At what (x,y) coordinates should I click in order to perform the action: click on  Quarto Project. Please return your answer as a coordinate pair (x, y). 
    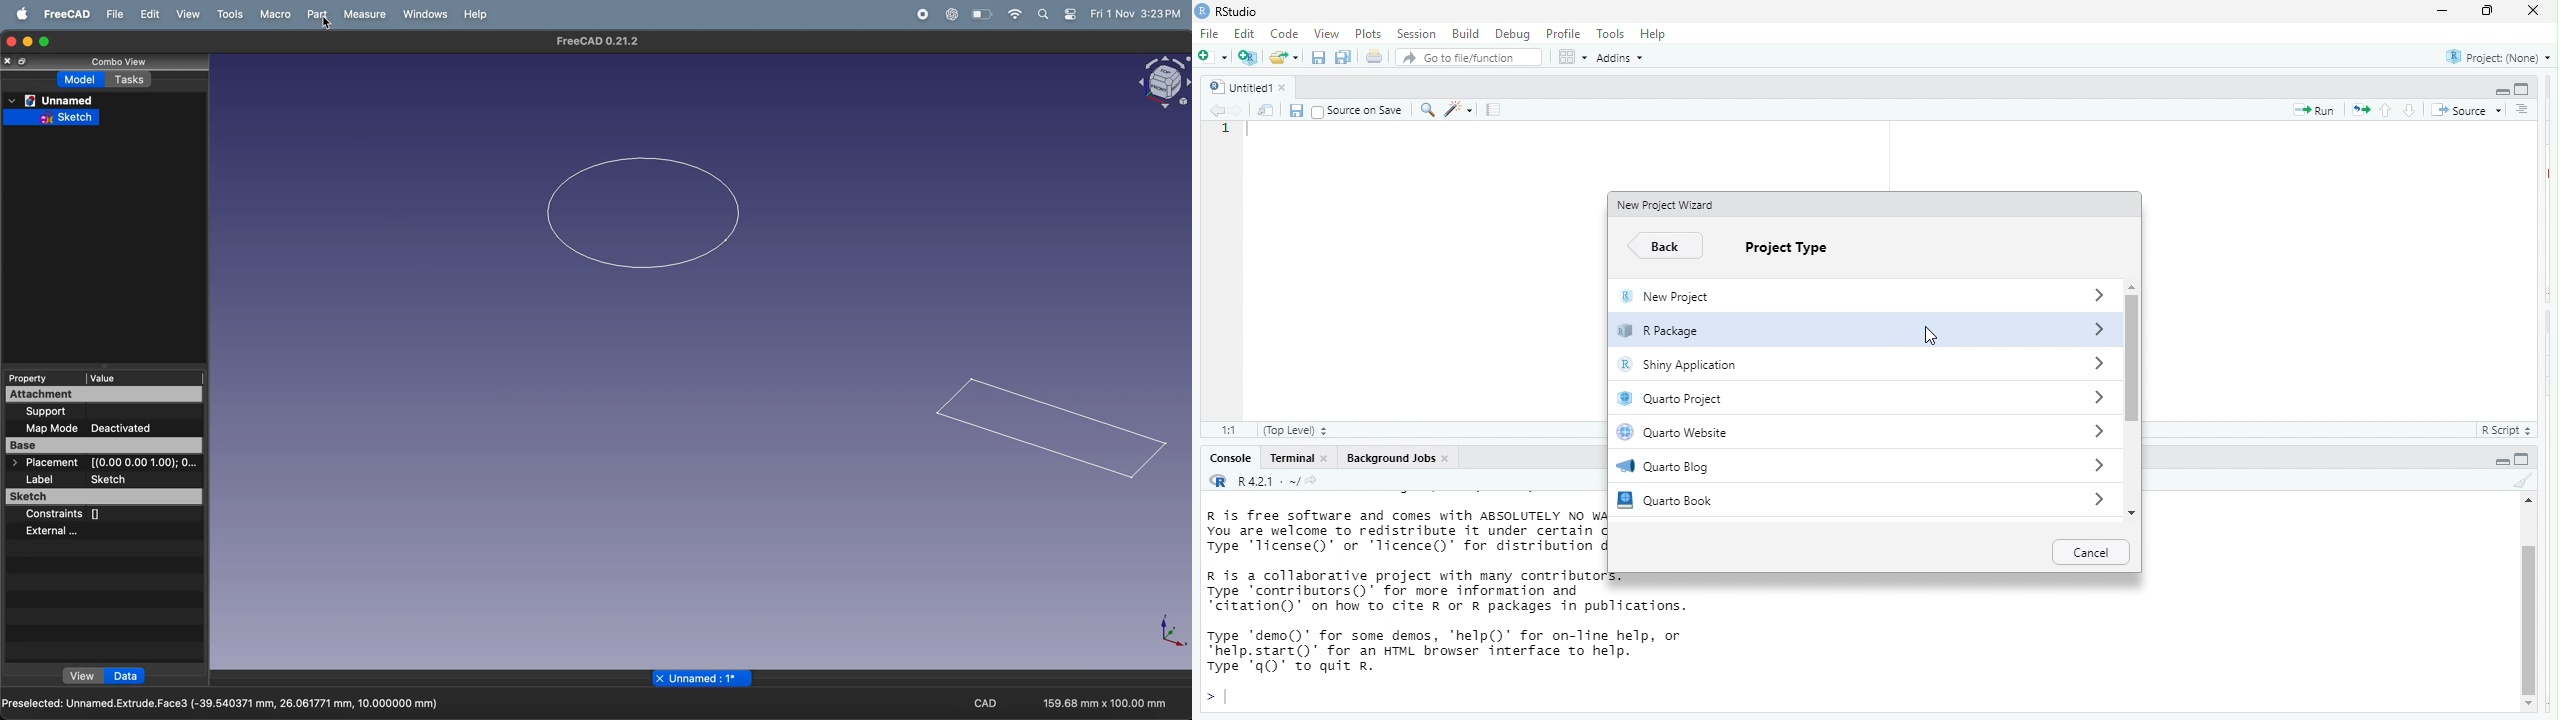
    Looking at the image, I should click on (1827, 401).